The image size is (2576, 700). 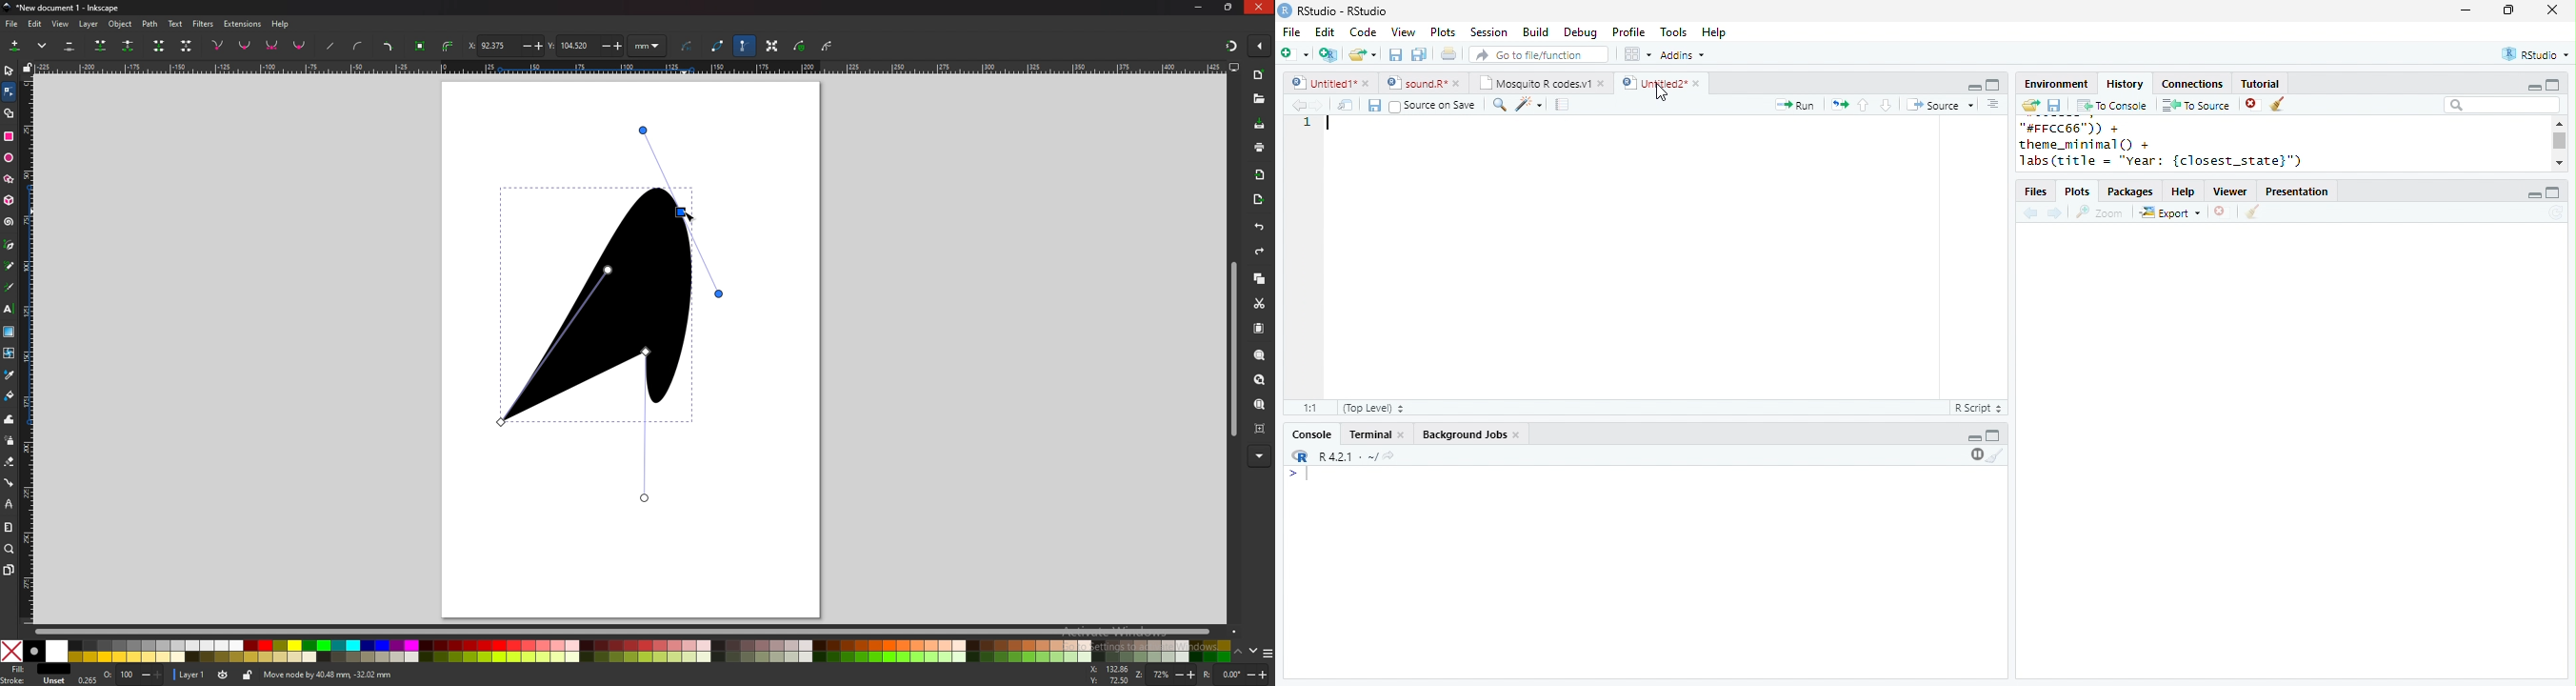 I want to click on info, so click(x=451, y=675).